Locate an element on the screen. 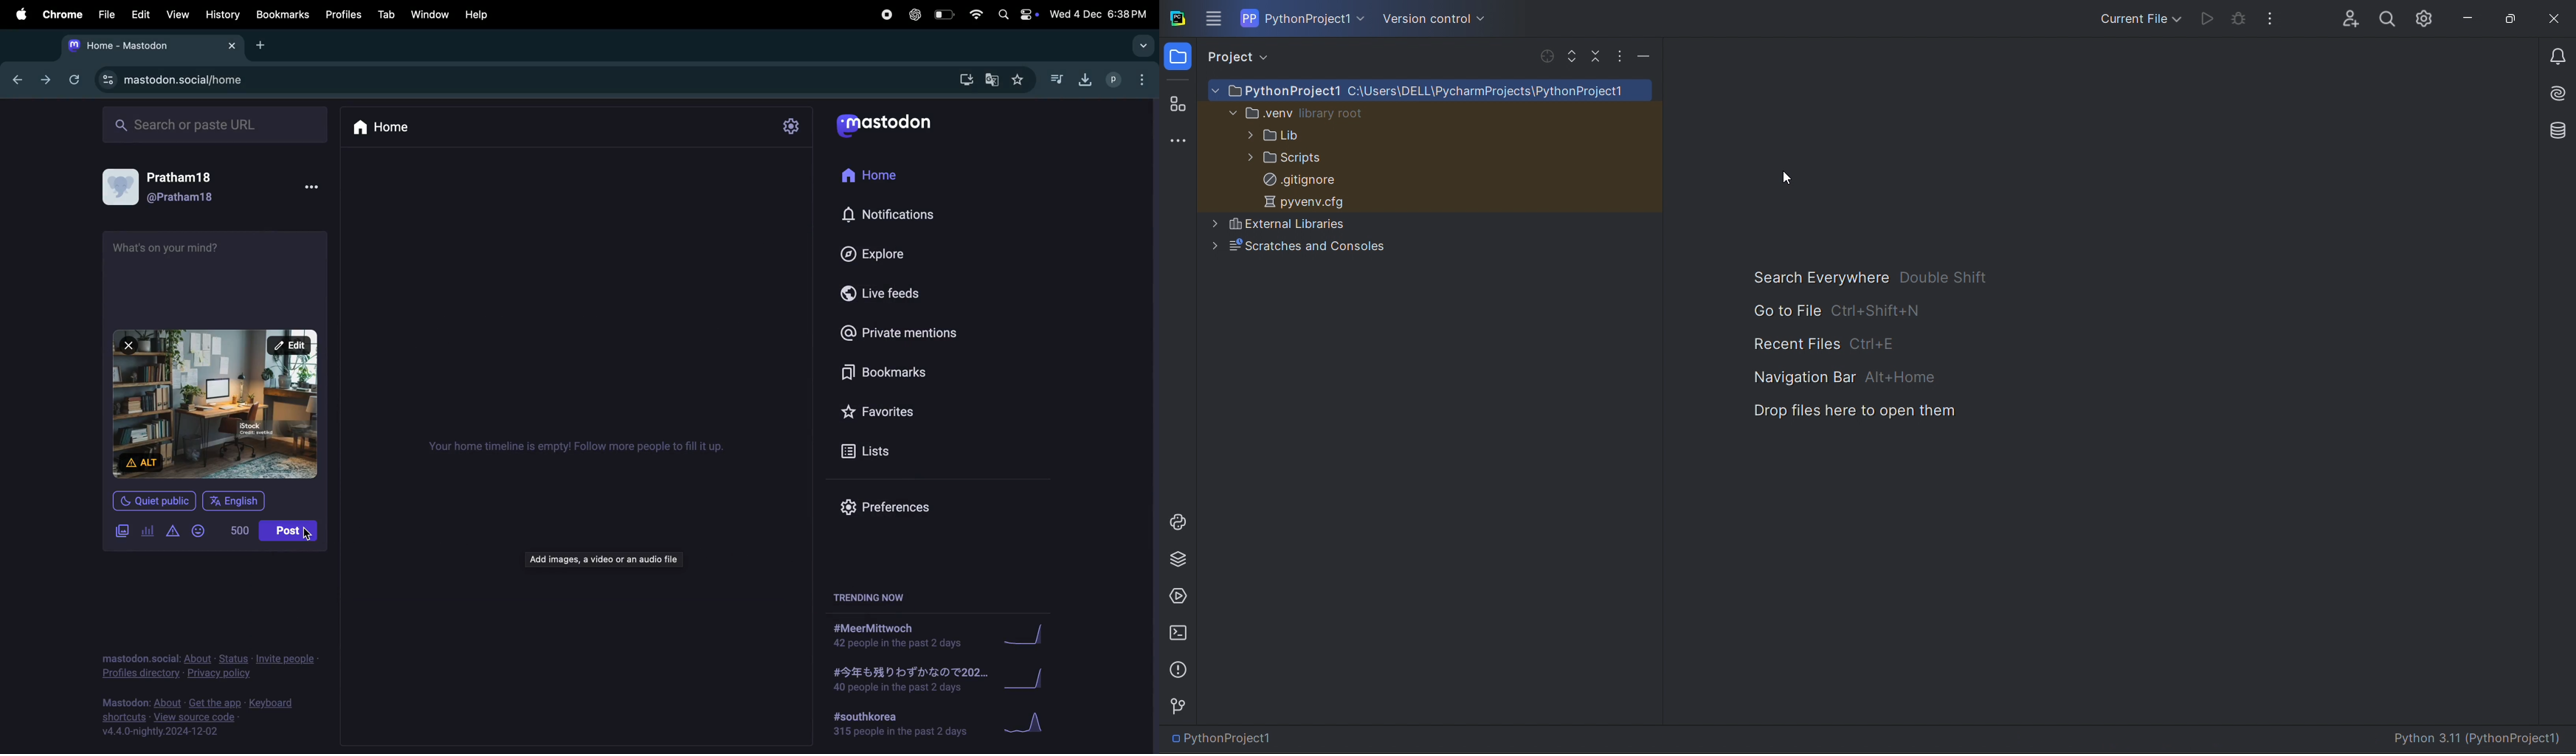 This screenshot has width=2576, height=756. PythonProject1 is located at coordinates (1254, 739).